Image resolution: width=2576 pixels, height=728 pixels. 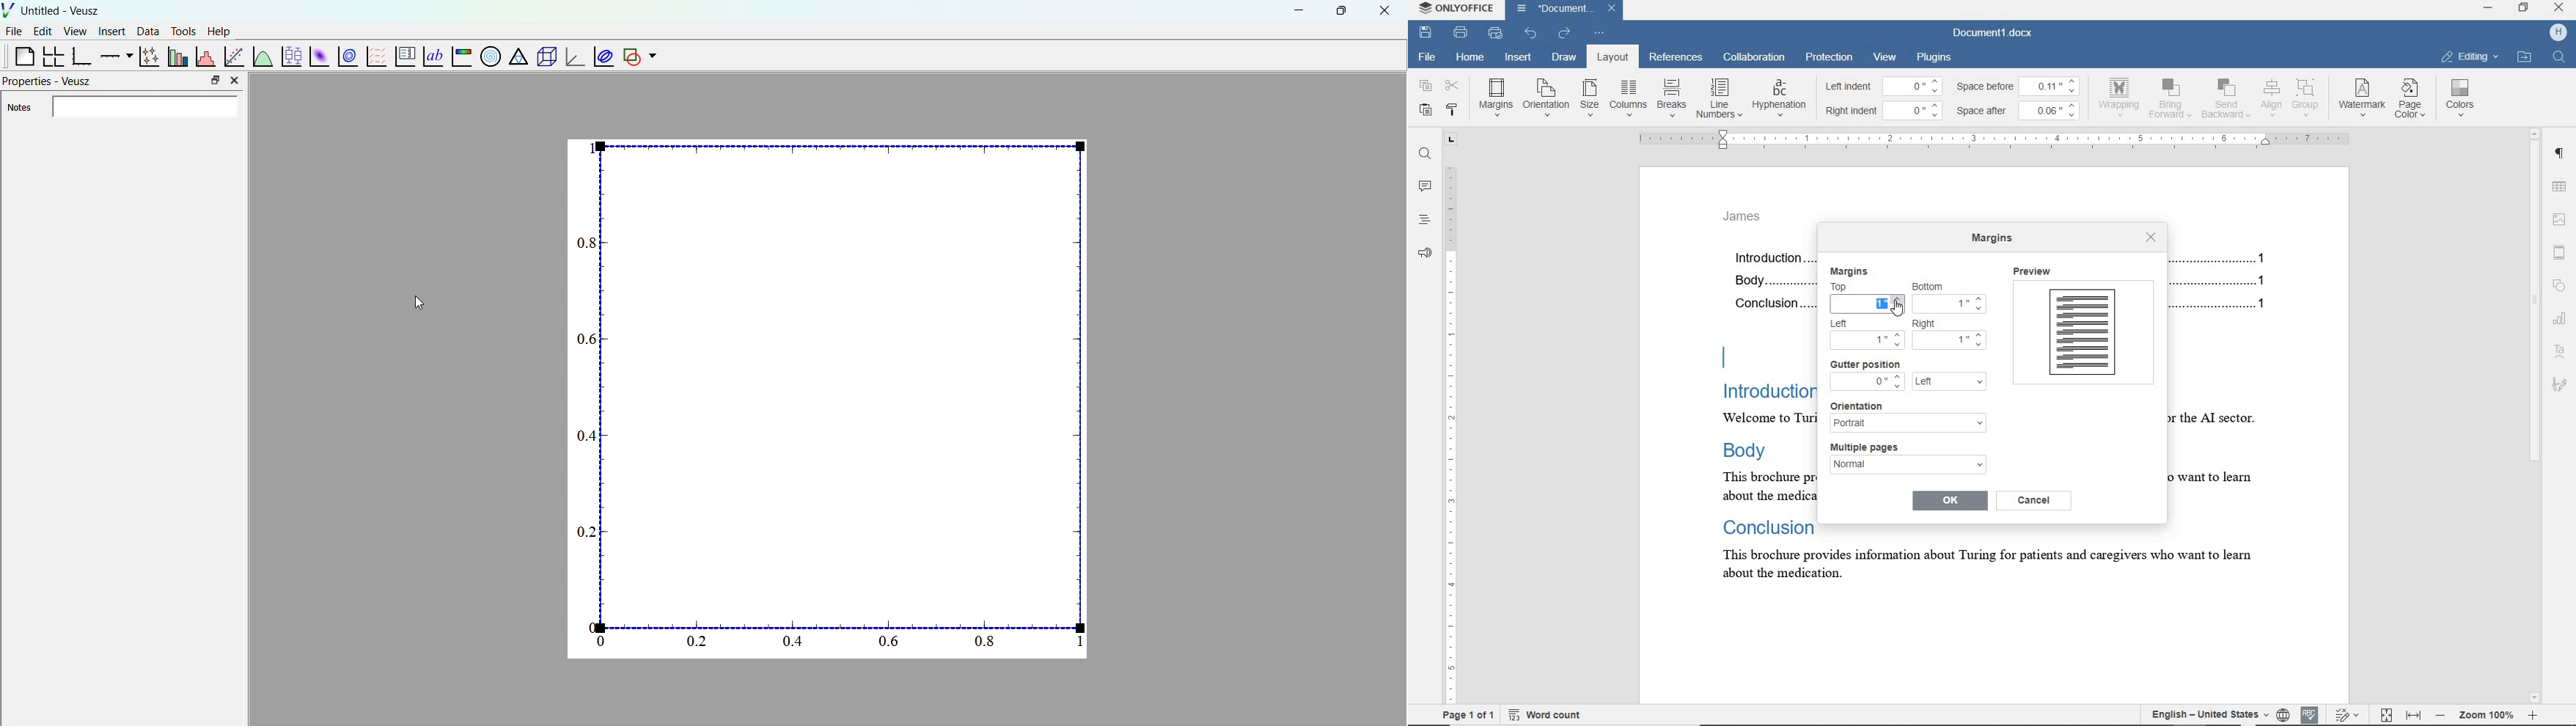 What do you see at coordinates (2562, 187) in the screenshot?
I see `table` at bounding box center [2562, 187].